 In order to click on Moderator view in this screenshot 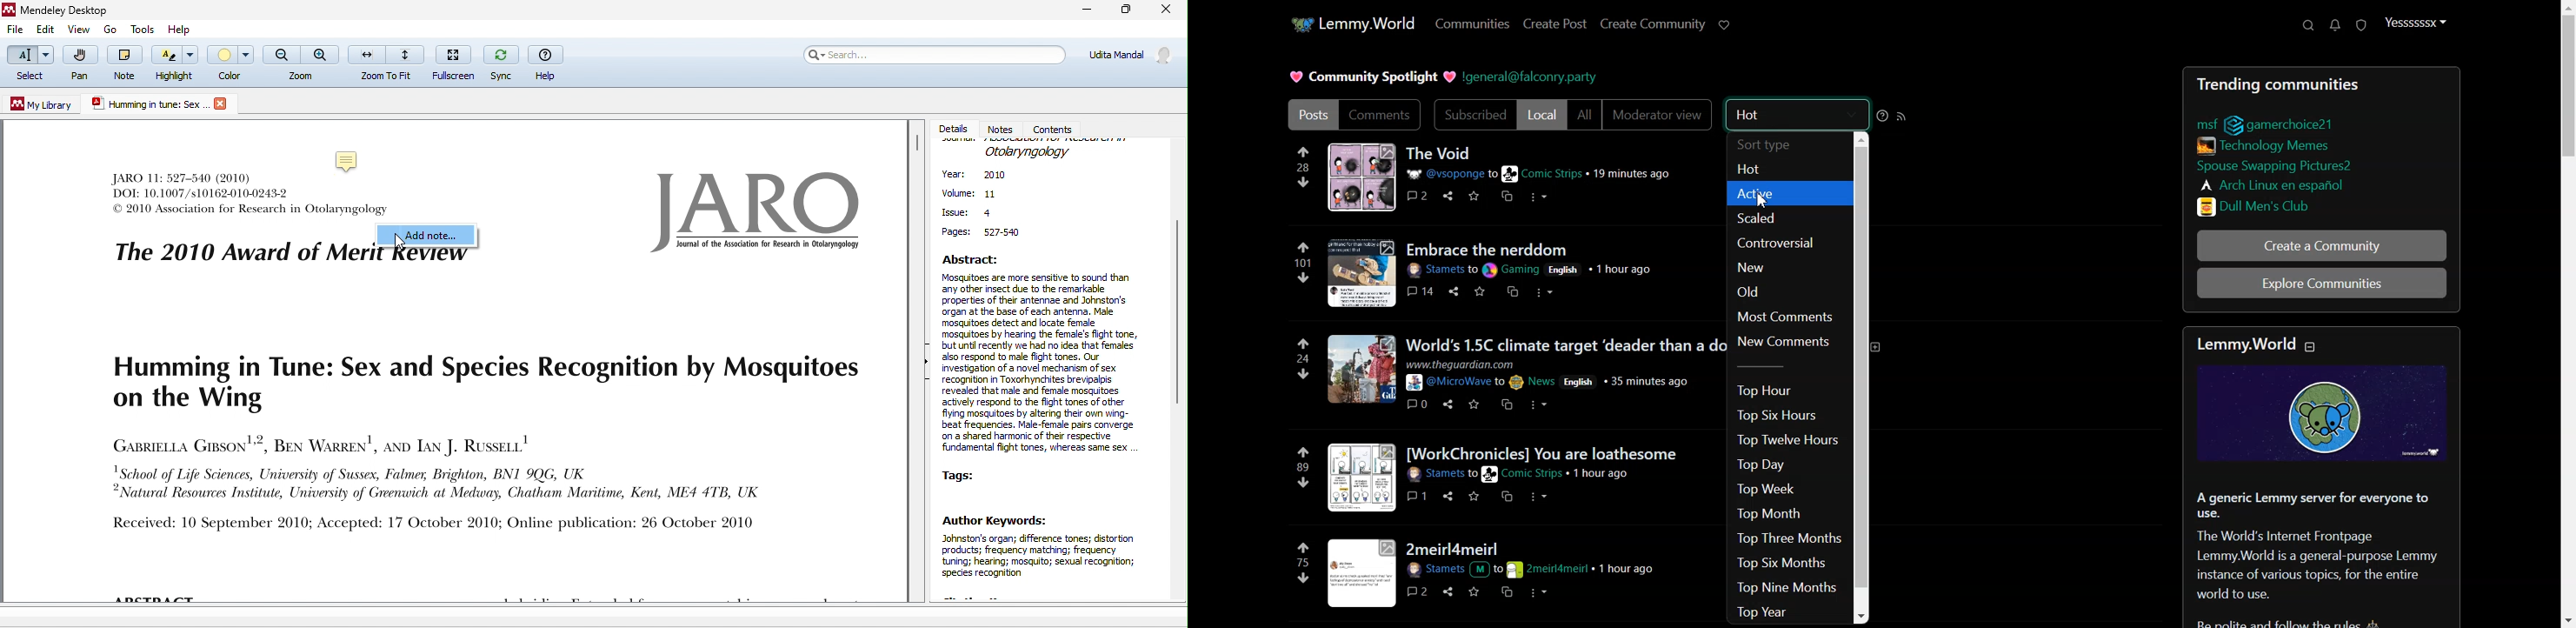, I will do `click(1658, 116)`.